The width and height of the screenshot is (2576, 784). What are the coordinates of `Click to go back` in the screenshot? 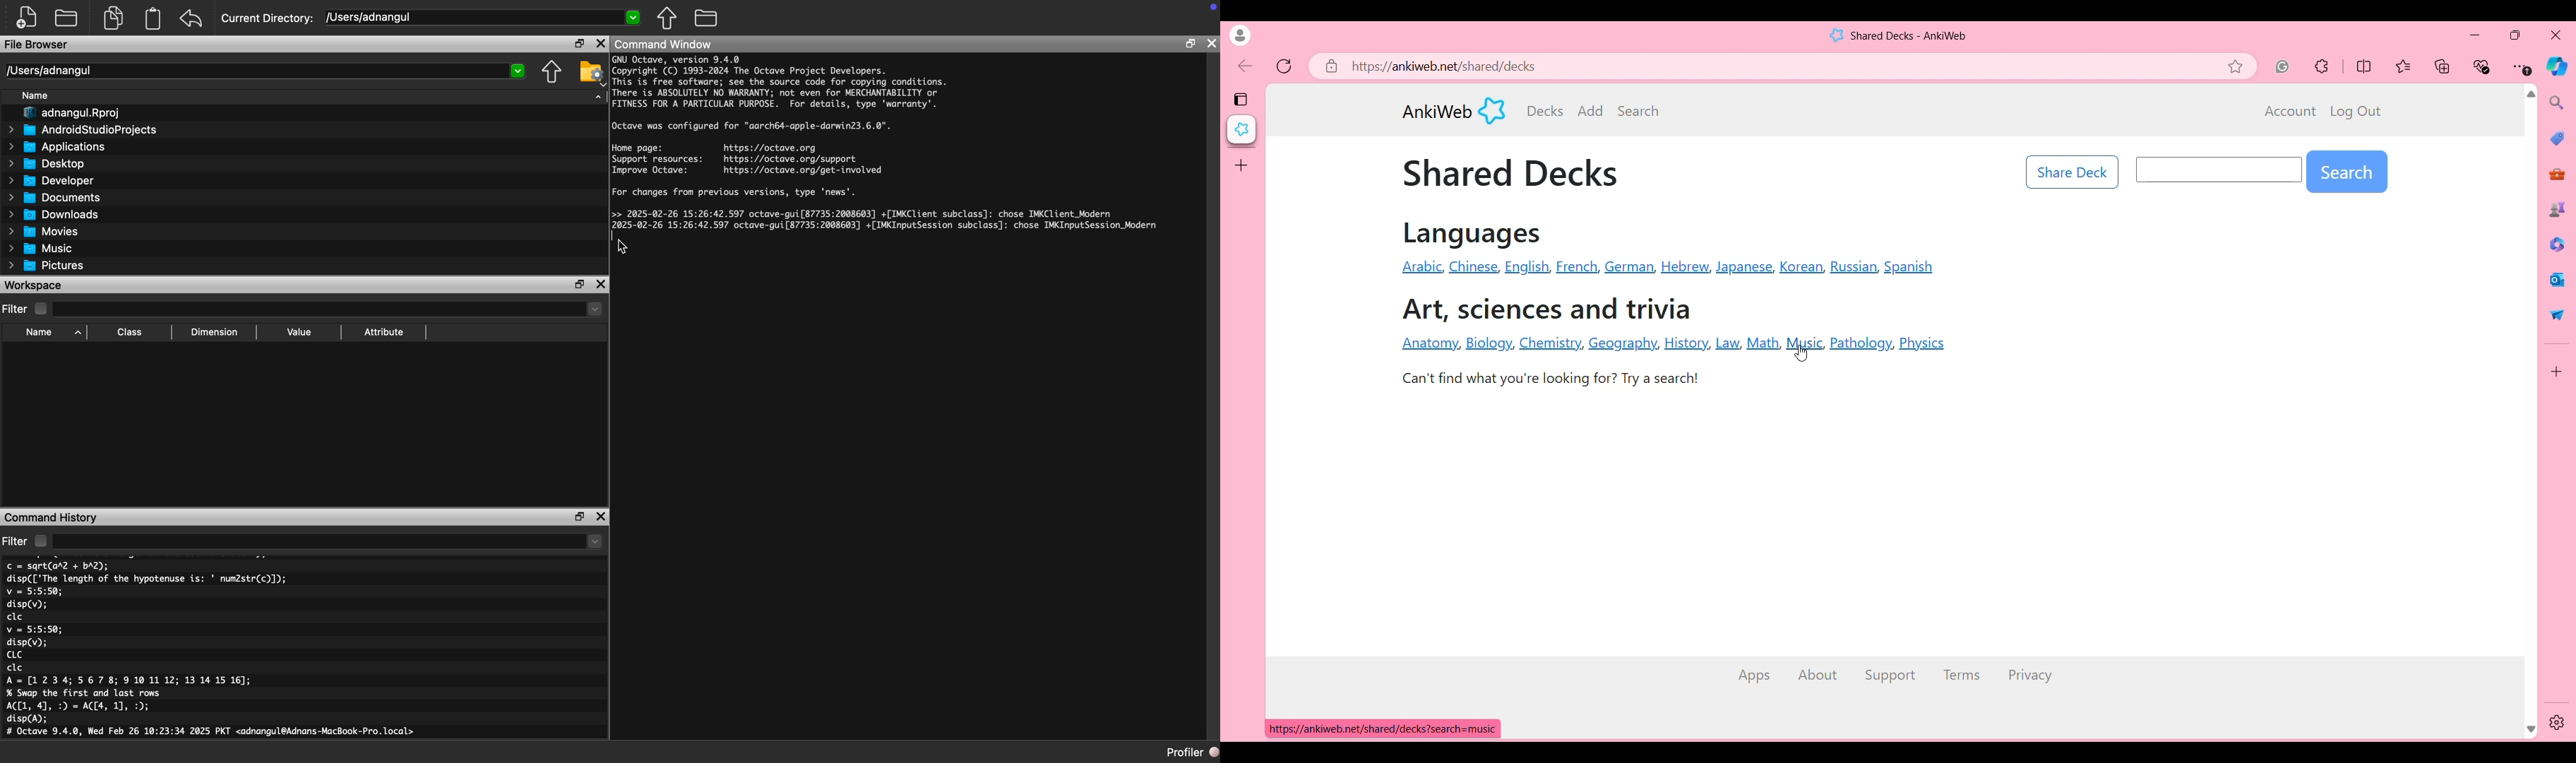 It's located at (1246, 67).